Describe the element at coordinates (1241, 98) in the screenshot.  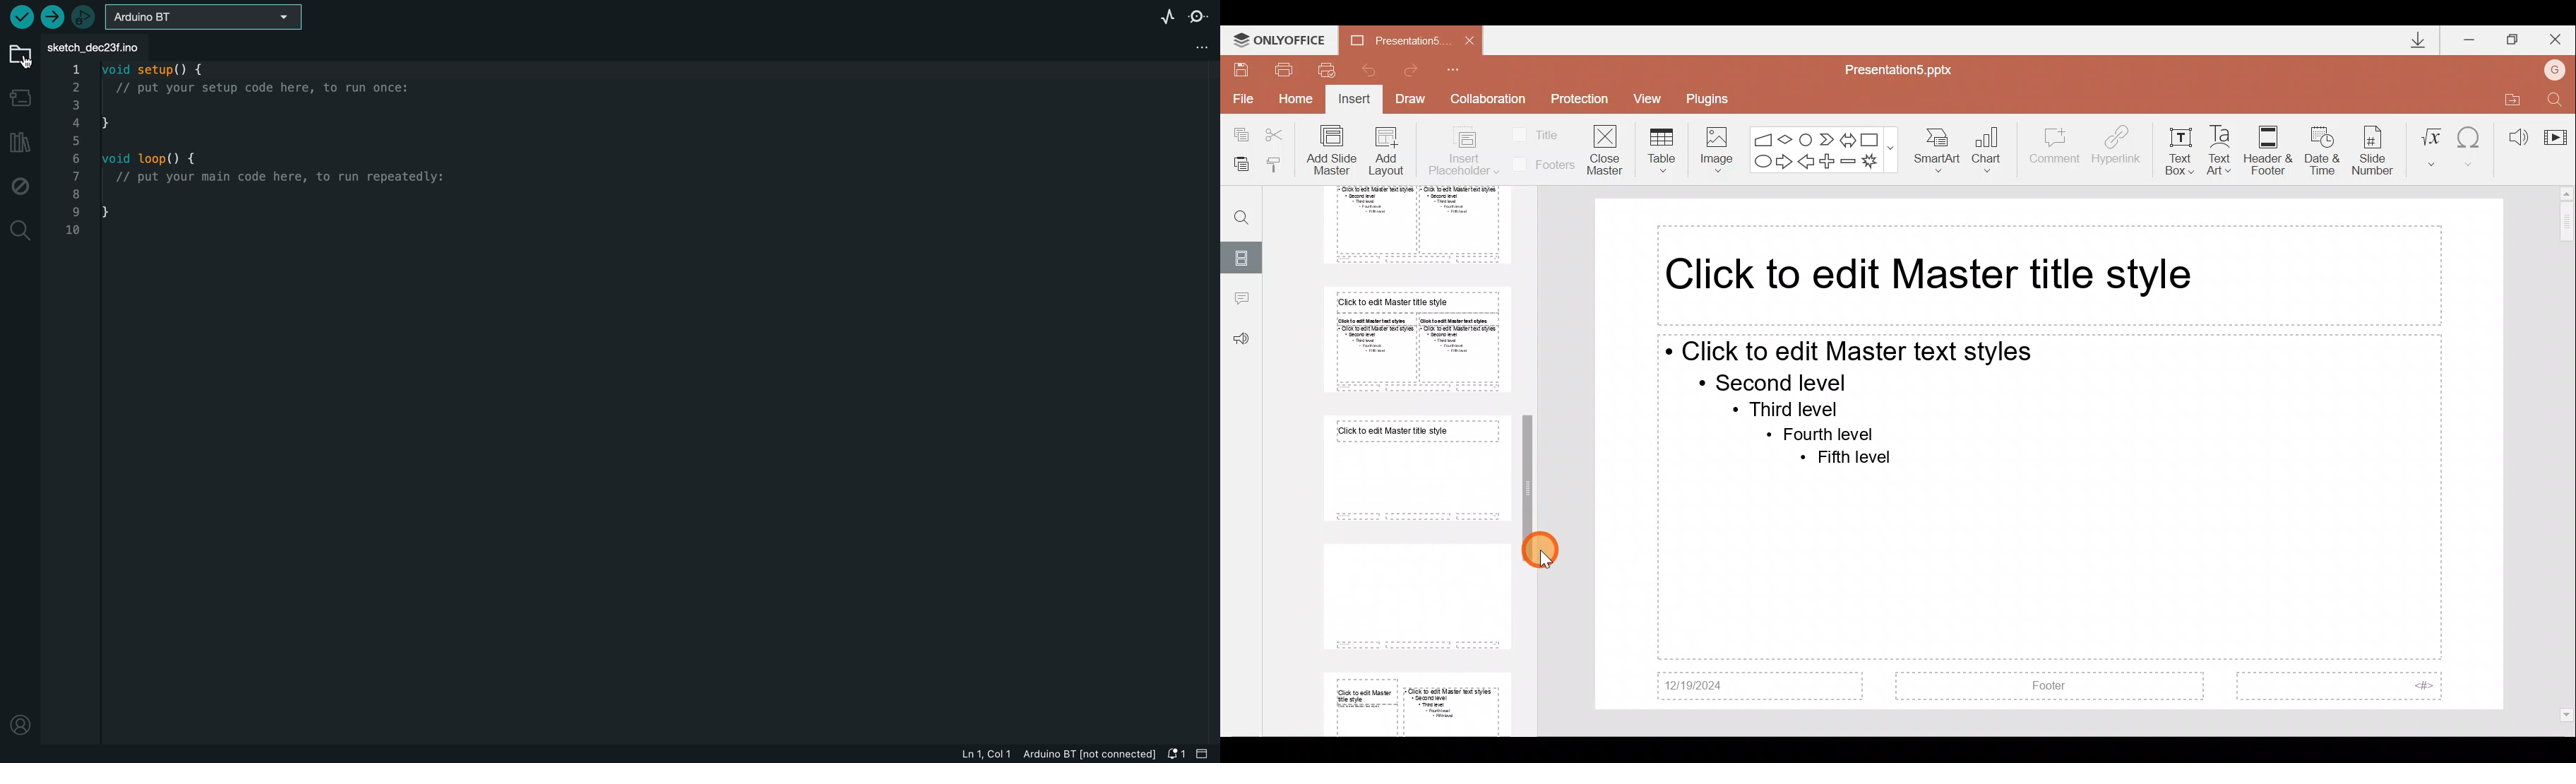
I see `File` at that location.